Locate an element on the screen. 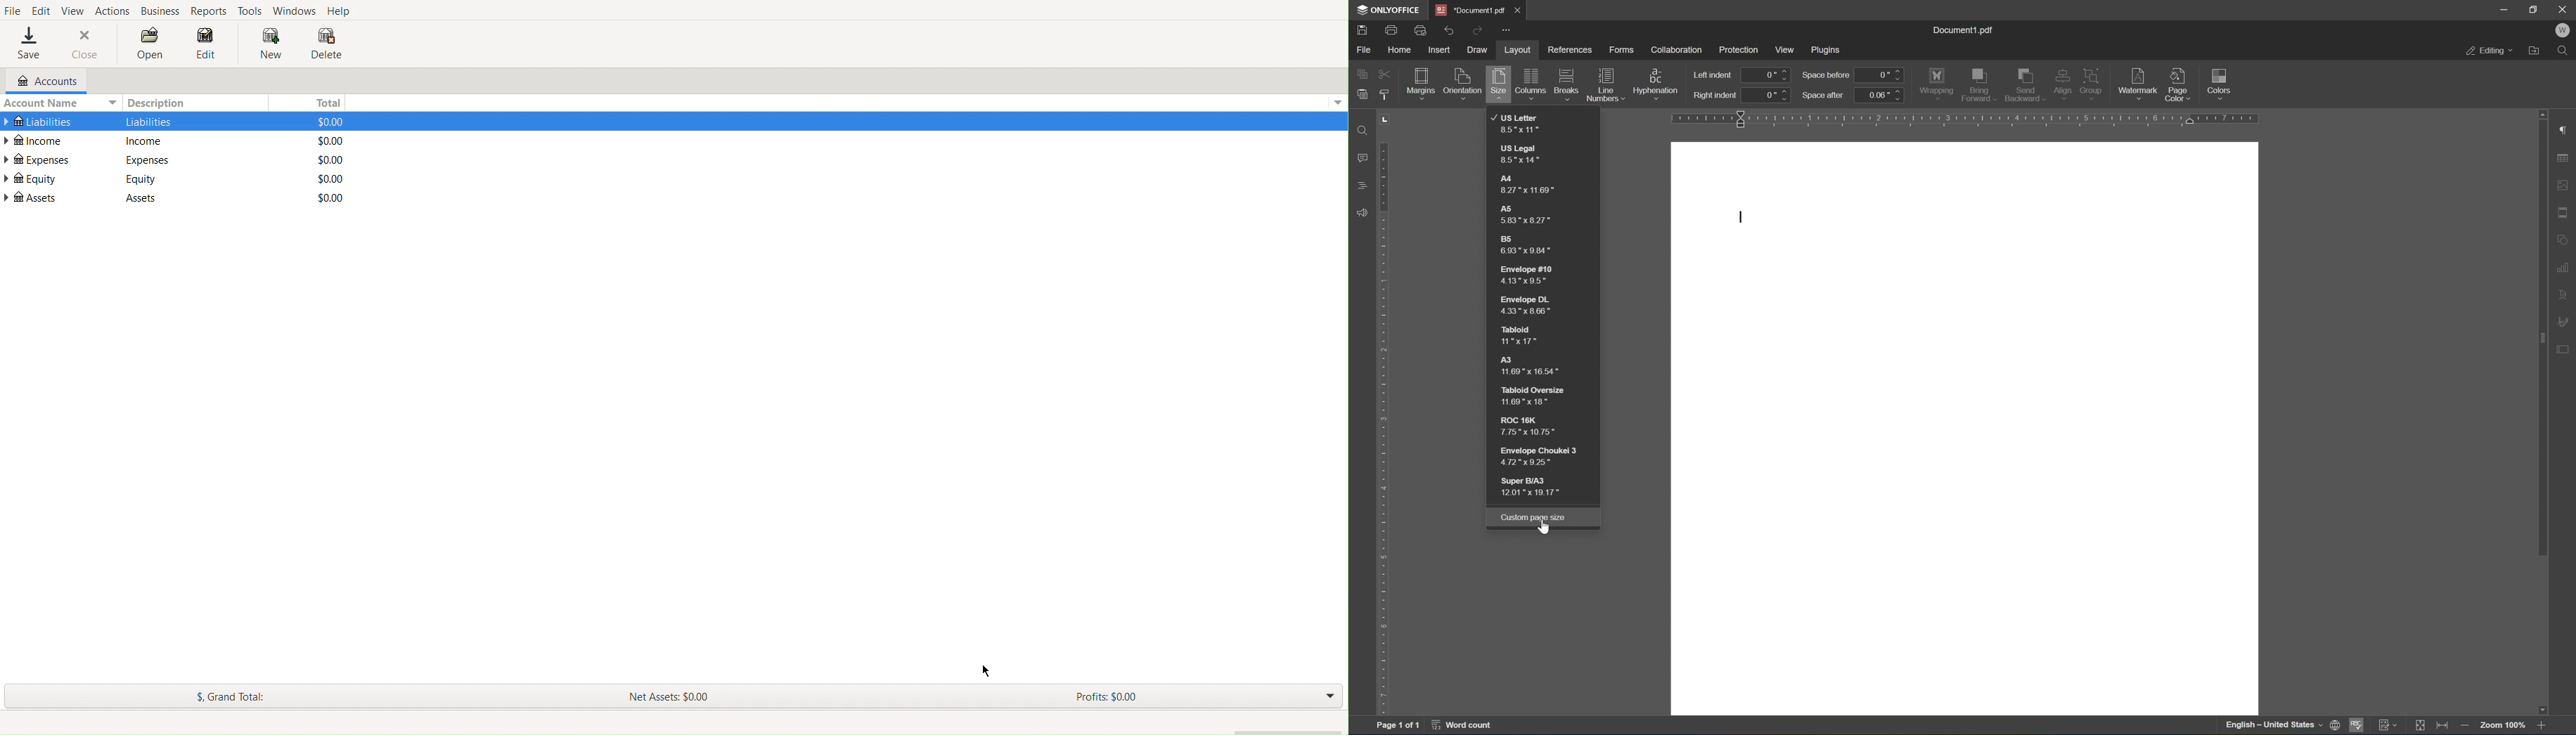  workspace is located at coordinates (1965, 430).